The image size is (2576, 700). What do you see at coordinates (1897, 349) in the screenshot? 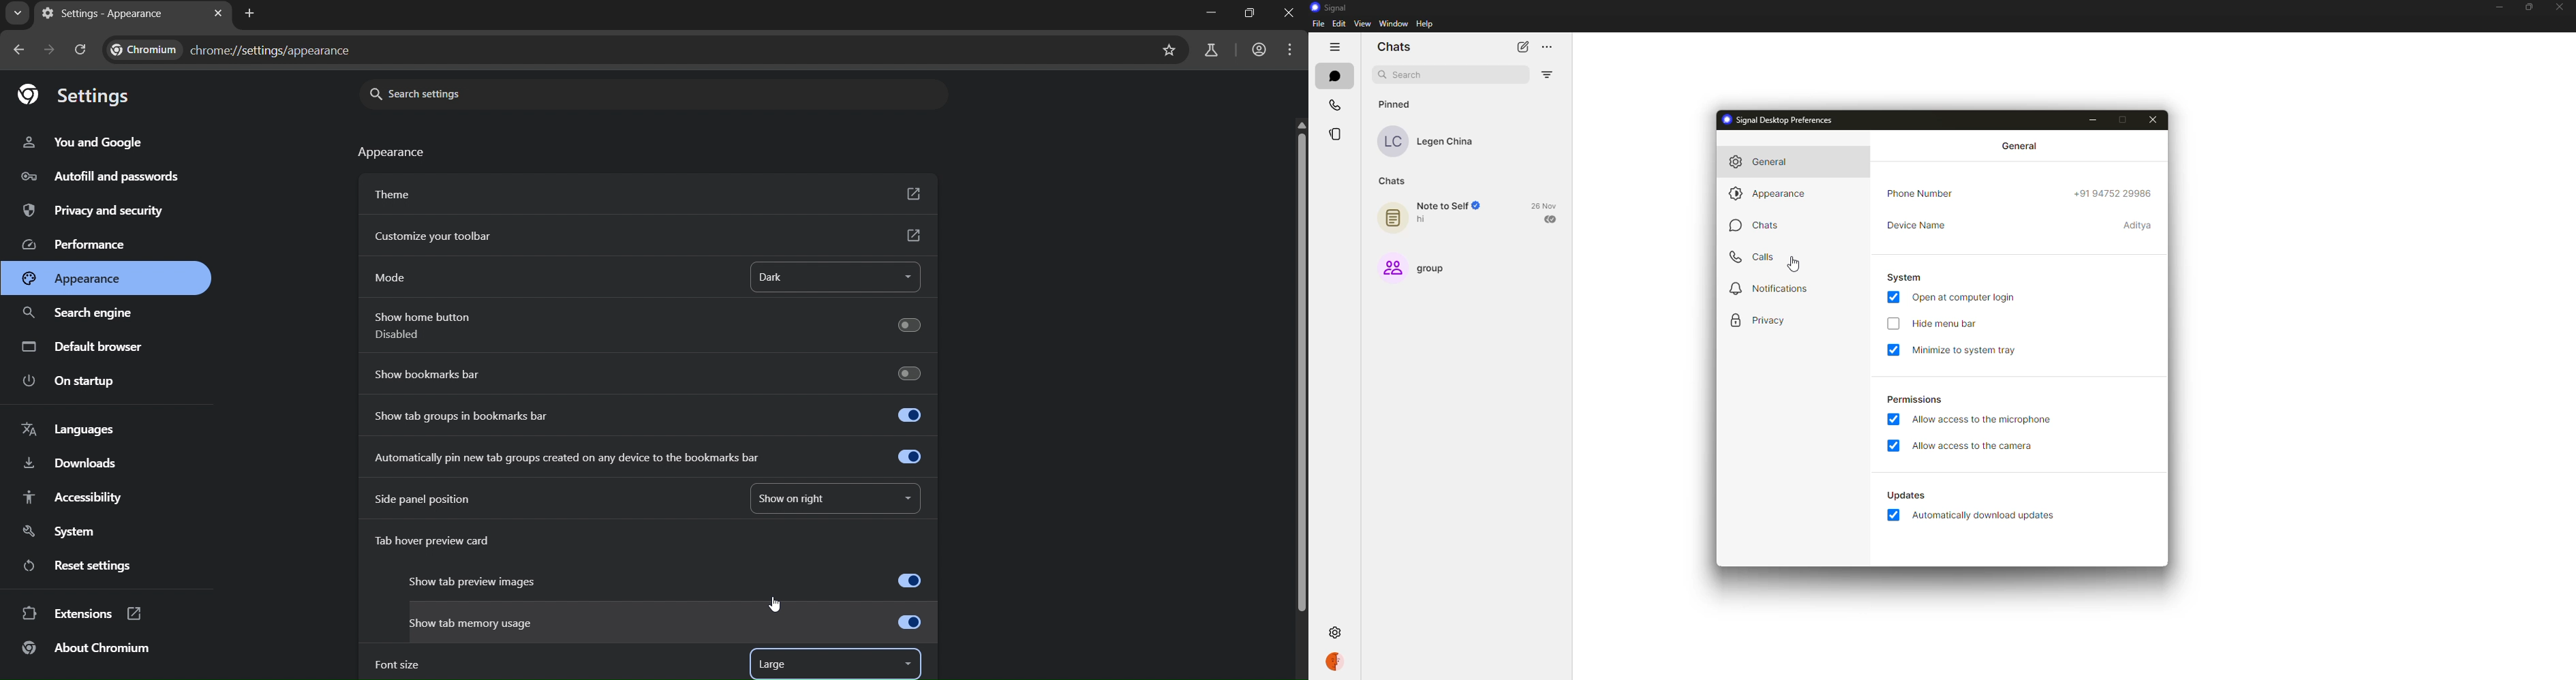
I see `enabled` at bounding box center [1897, 349].